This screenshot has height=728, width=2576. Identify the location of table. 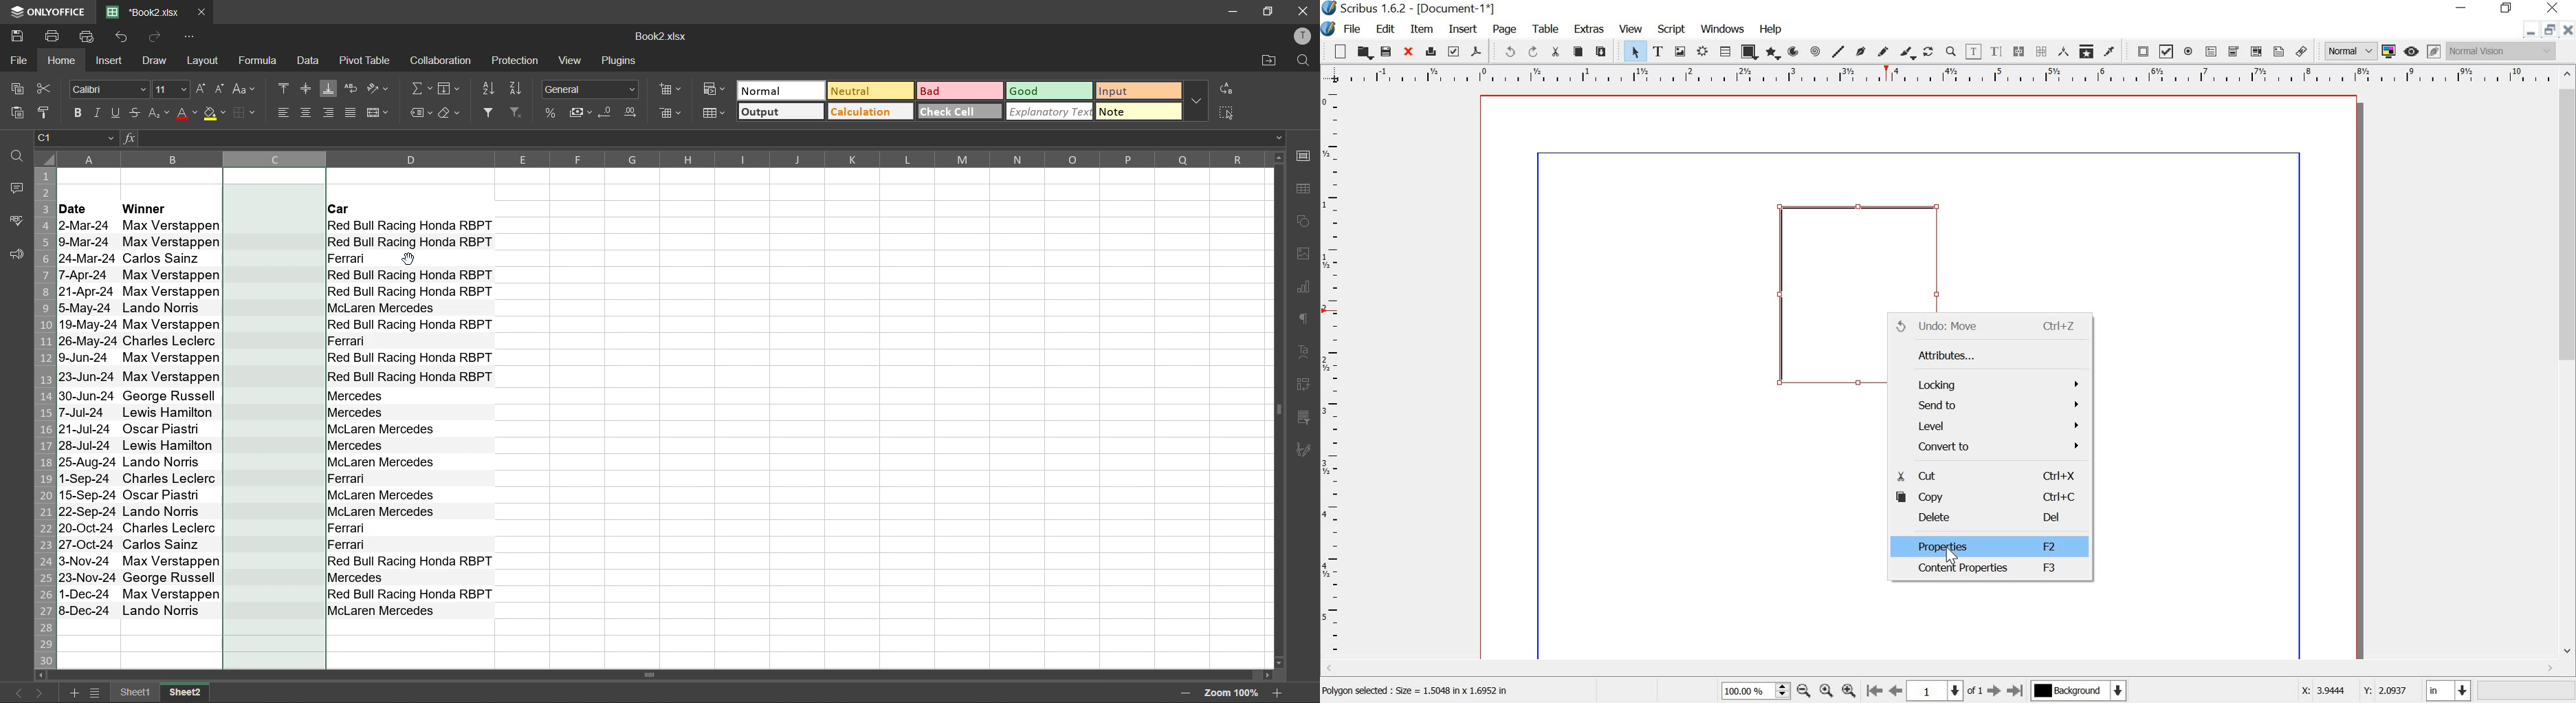
(1547, 29).